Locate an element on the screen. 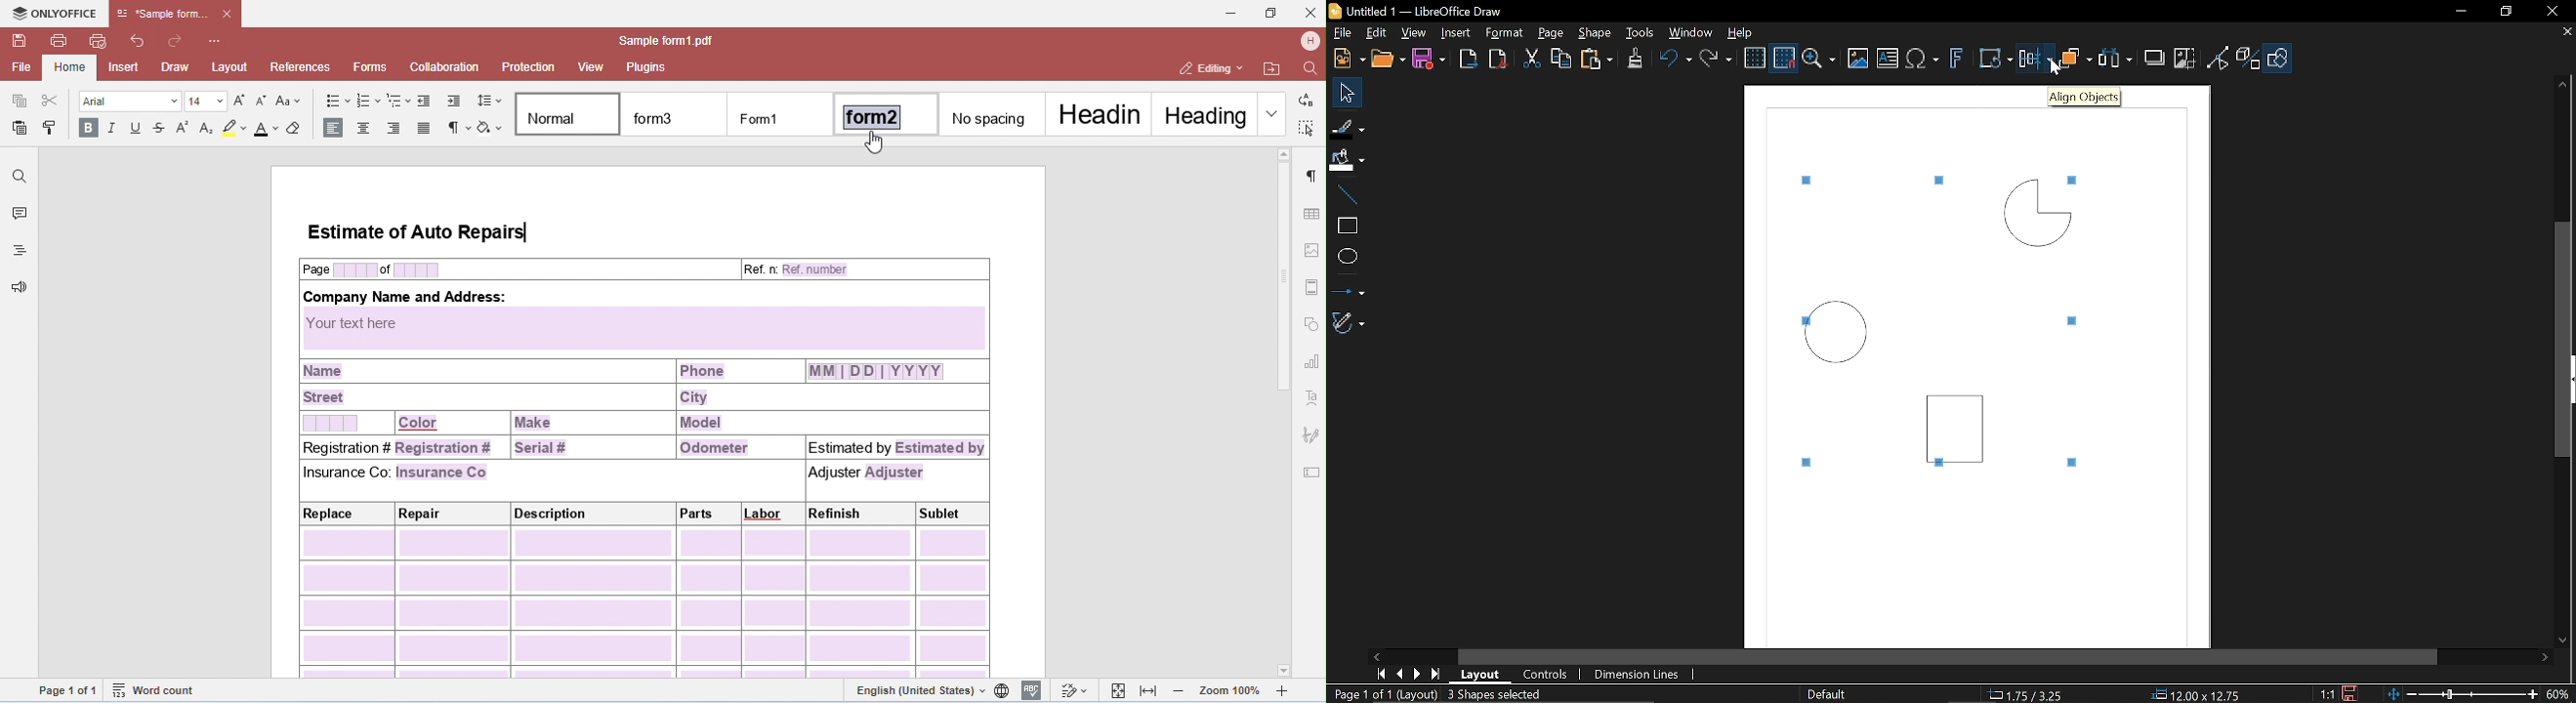 This screenshot has width=2576, height=728. File is located at coordinates (1343, 31).